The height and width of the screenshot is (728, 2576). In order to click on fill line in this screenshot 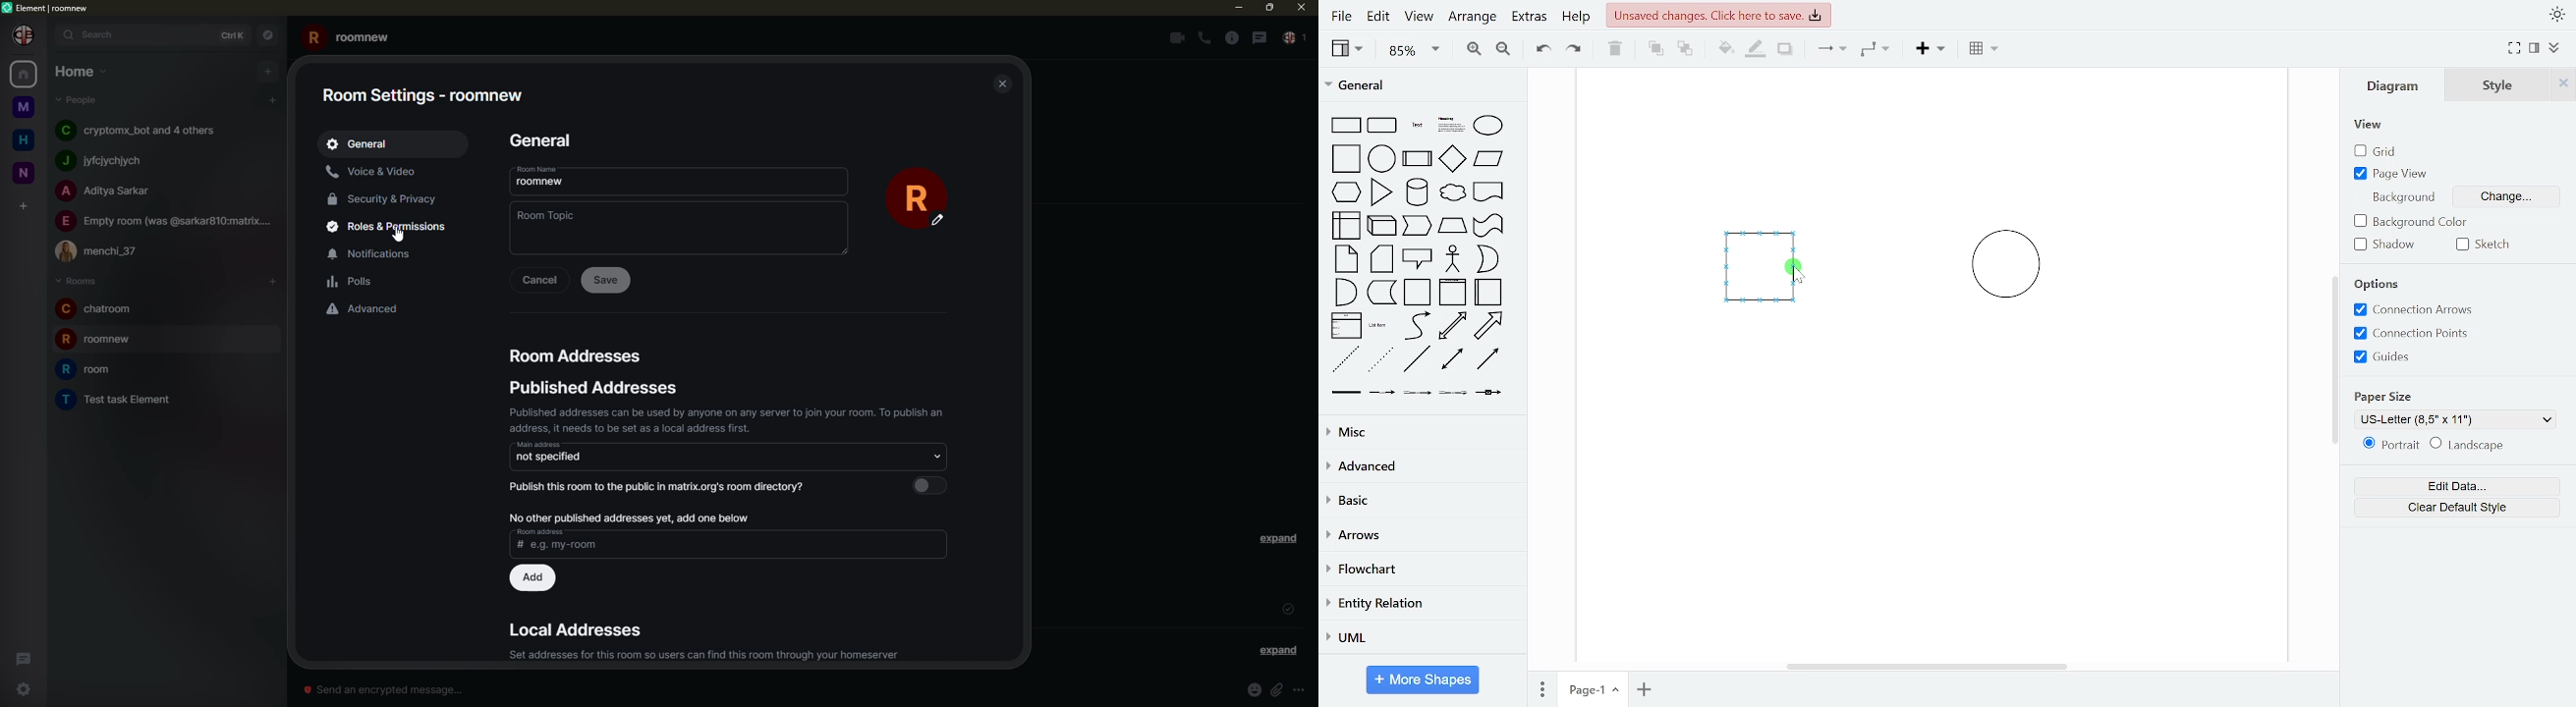, I will do `click(1755, 49)`.